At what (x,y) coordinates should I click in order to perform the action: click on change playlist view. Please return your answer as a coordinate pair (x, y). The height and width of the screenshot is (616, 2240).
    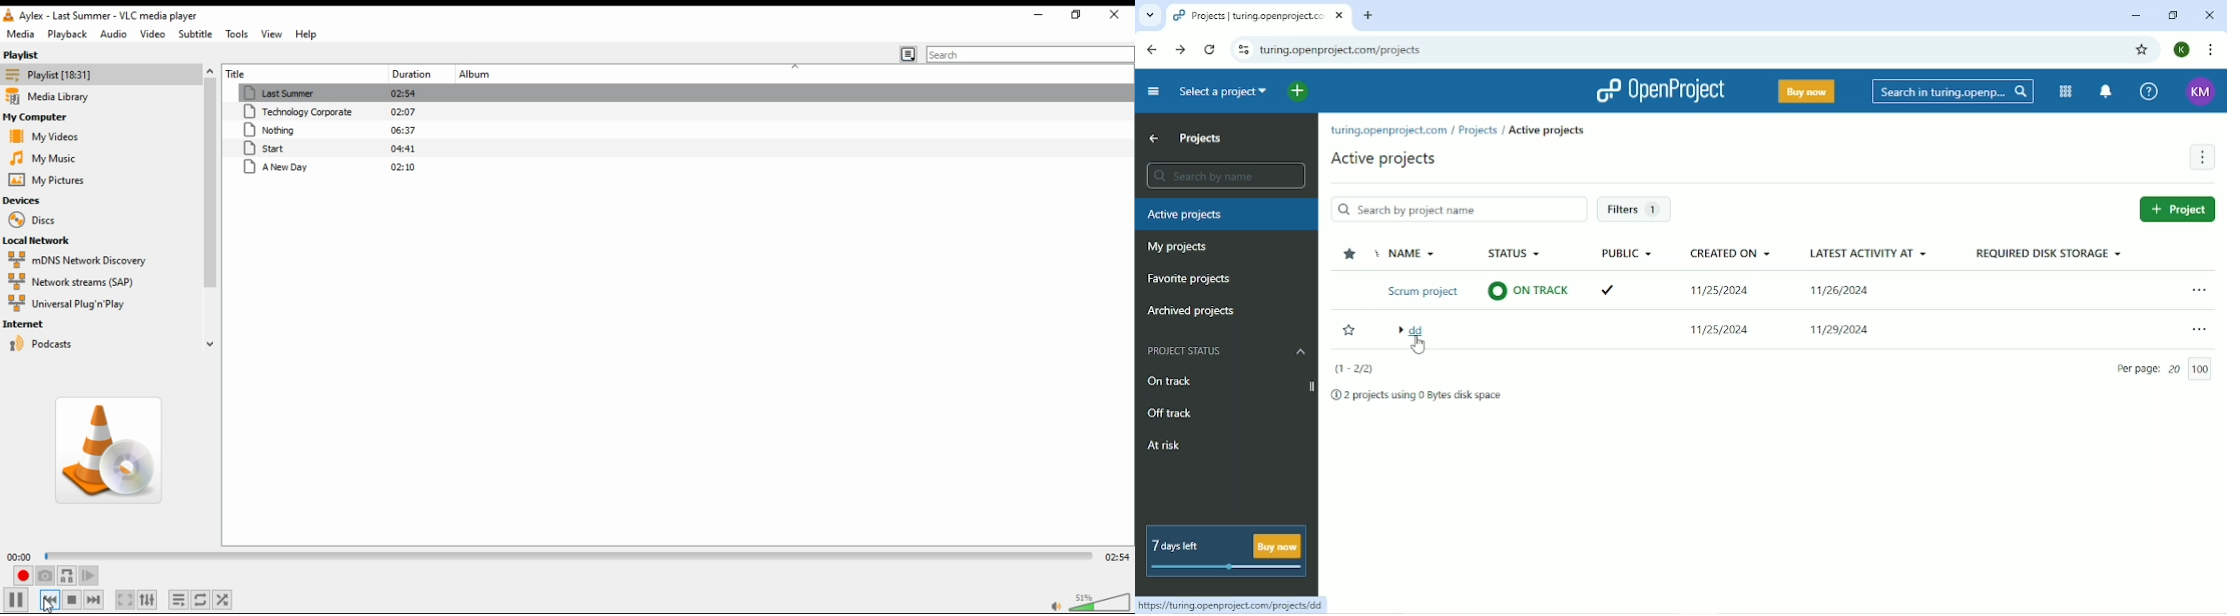
    Looking at the image, I should click on (909, 55).